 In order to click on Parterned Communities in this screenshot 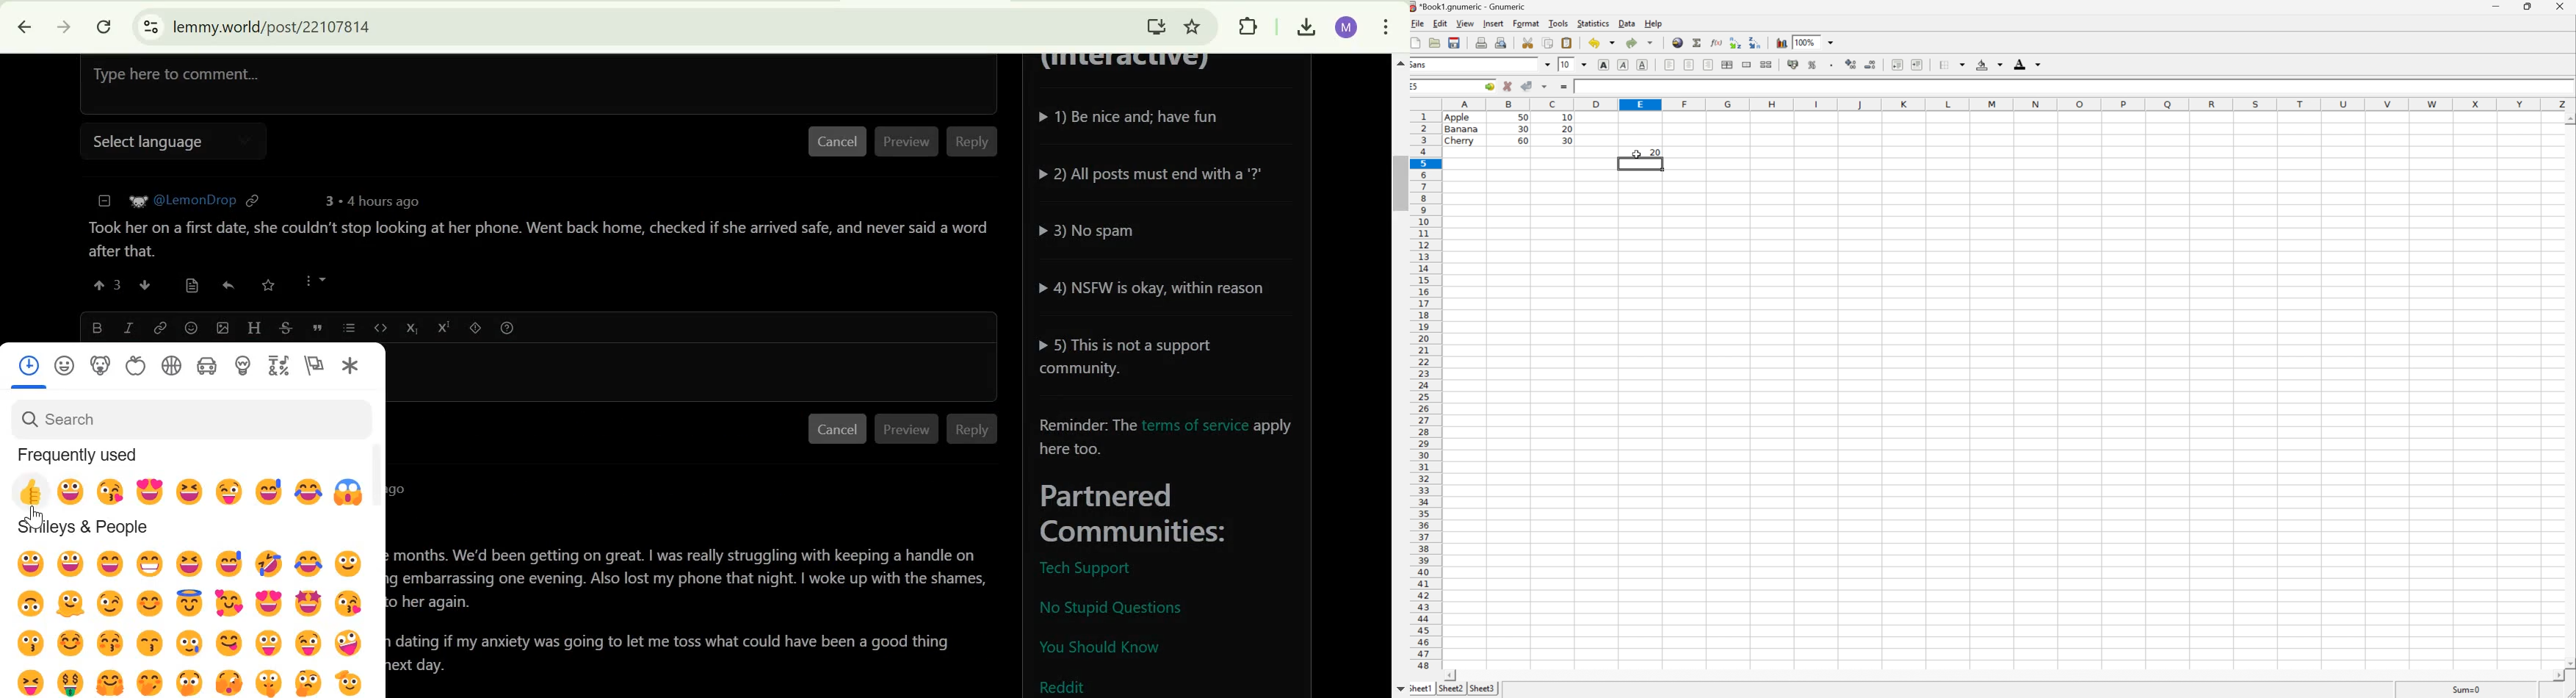, I will do `click(1173, 514)`.